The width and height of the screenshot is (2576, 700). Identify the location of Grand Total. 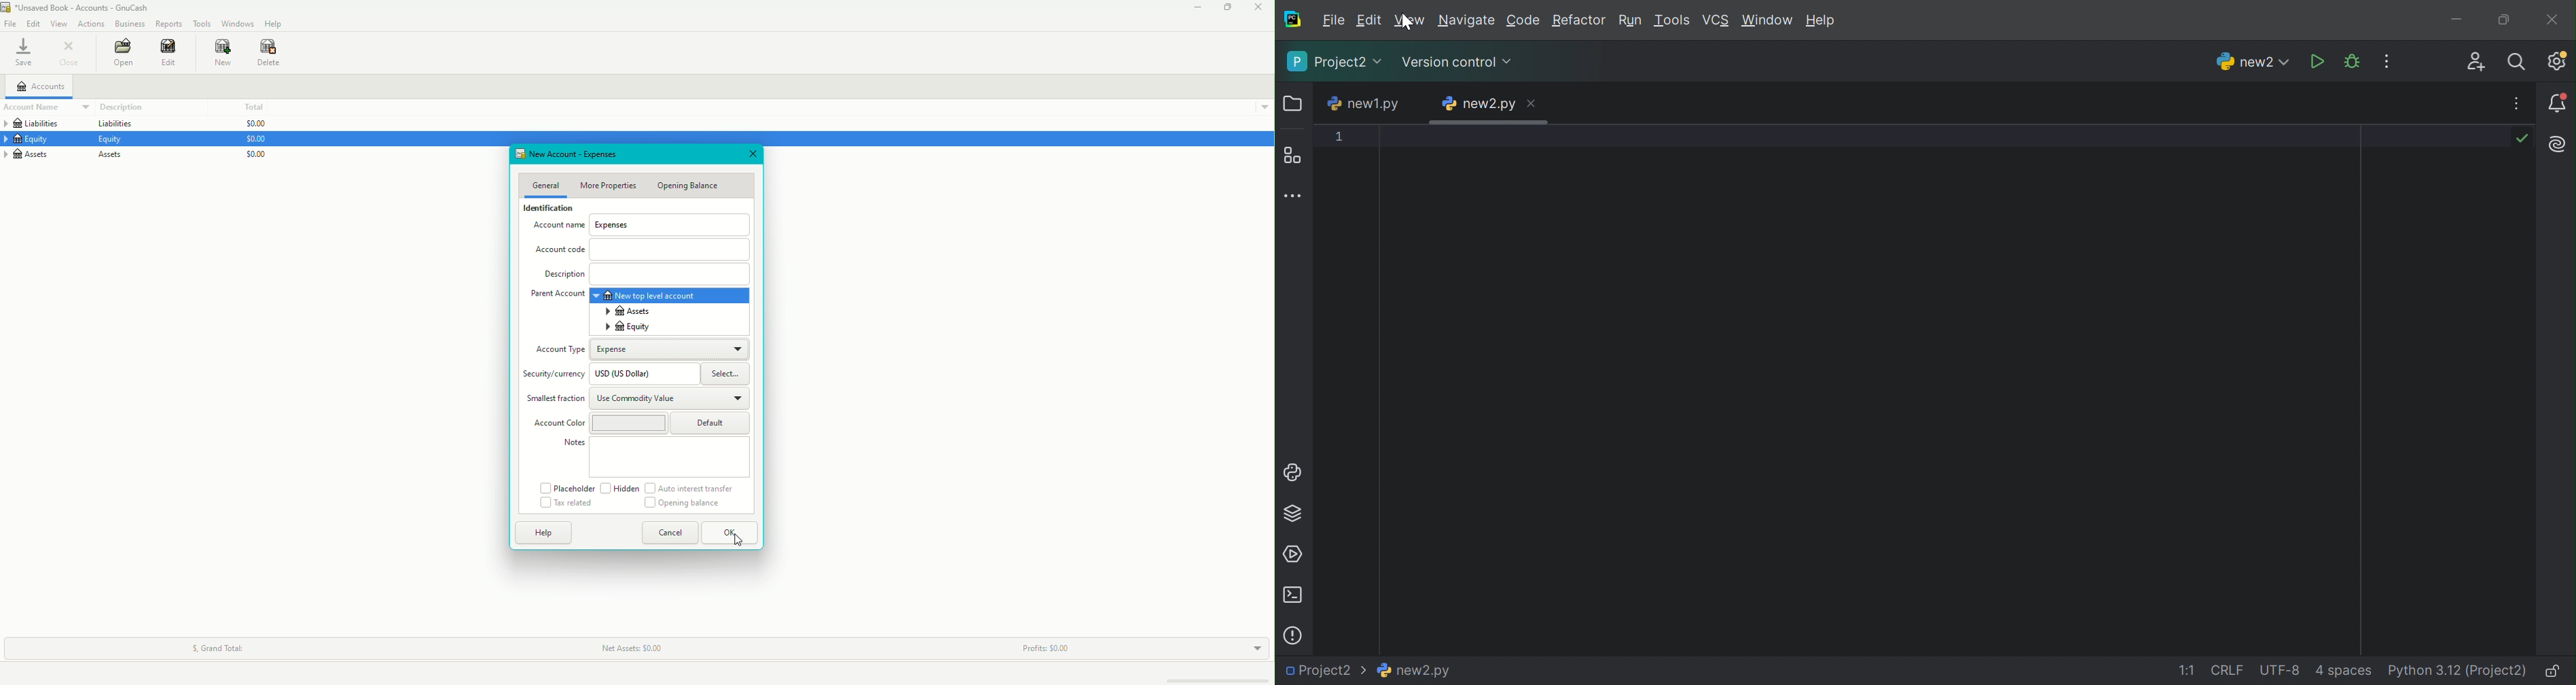
(217, 646).